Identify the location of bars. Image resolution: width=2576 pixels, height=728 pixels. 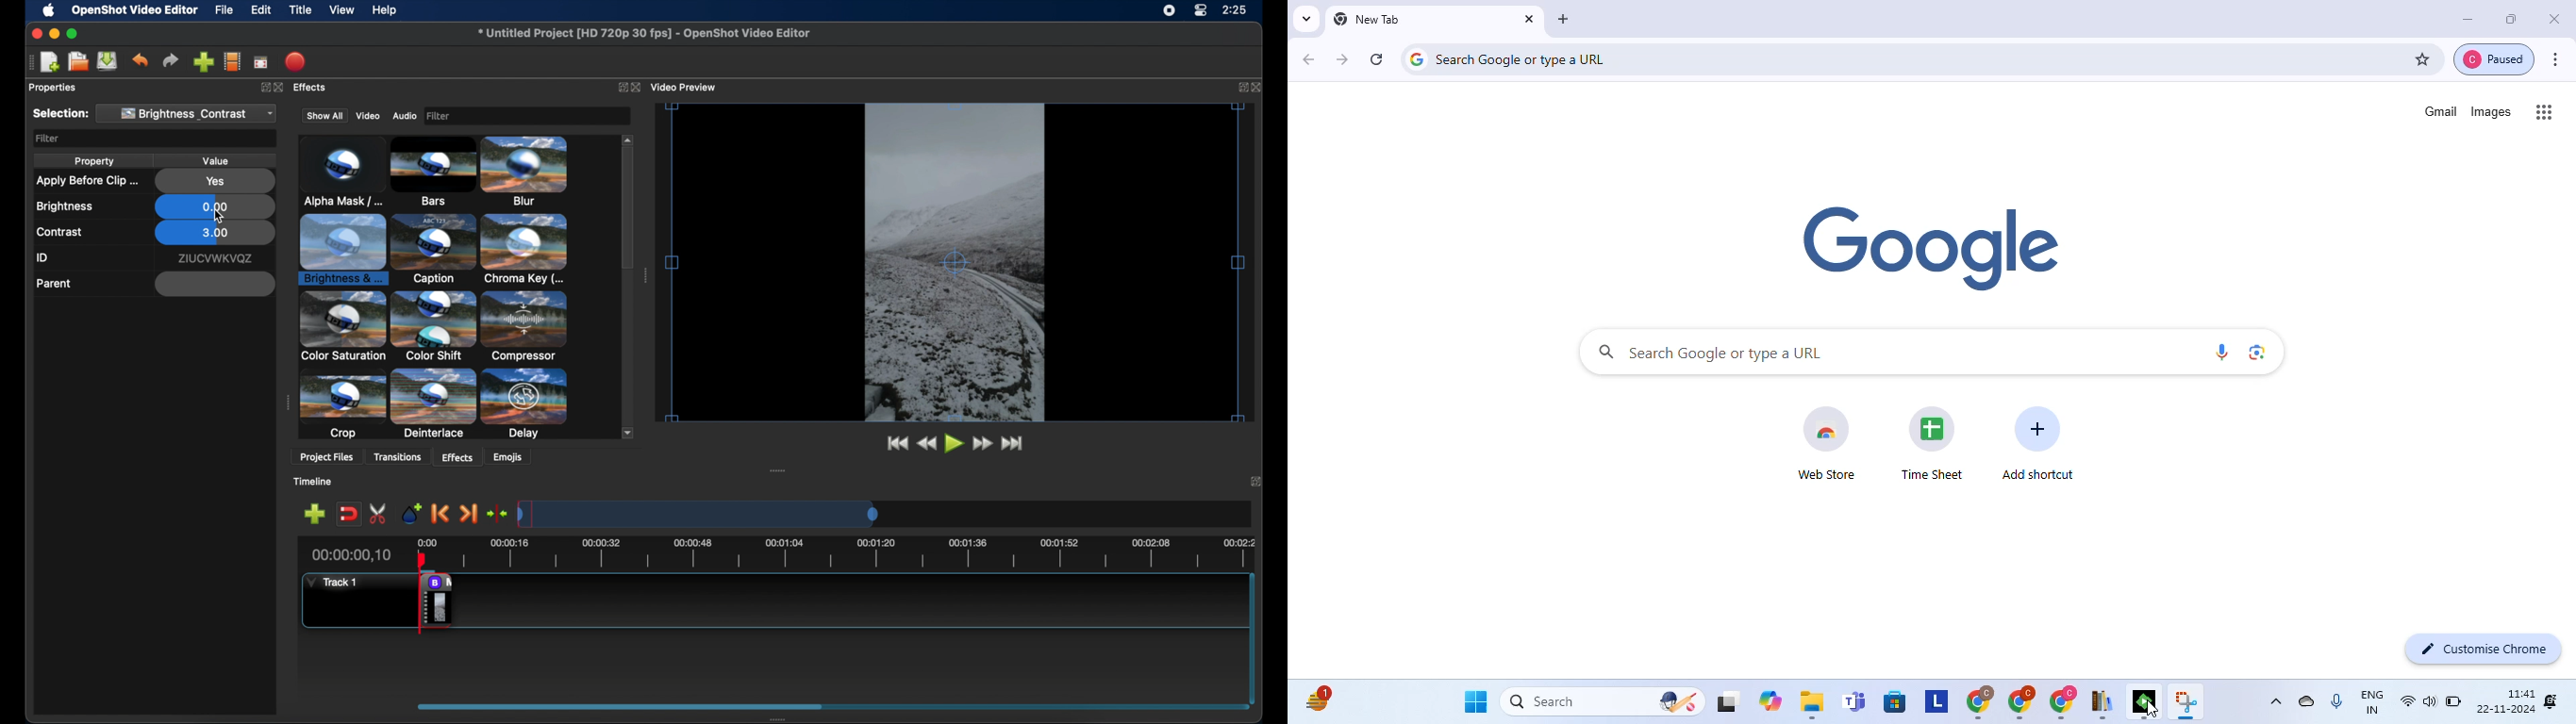
(335, 172).